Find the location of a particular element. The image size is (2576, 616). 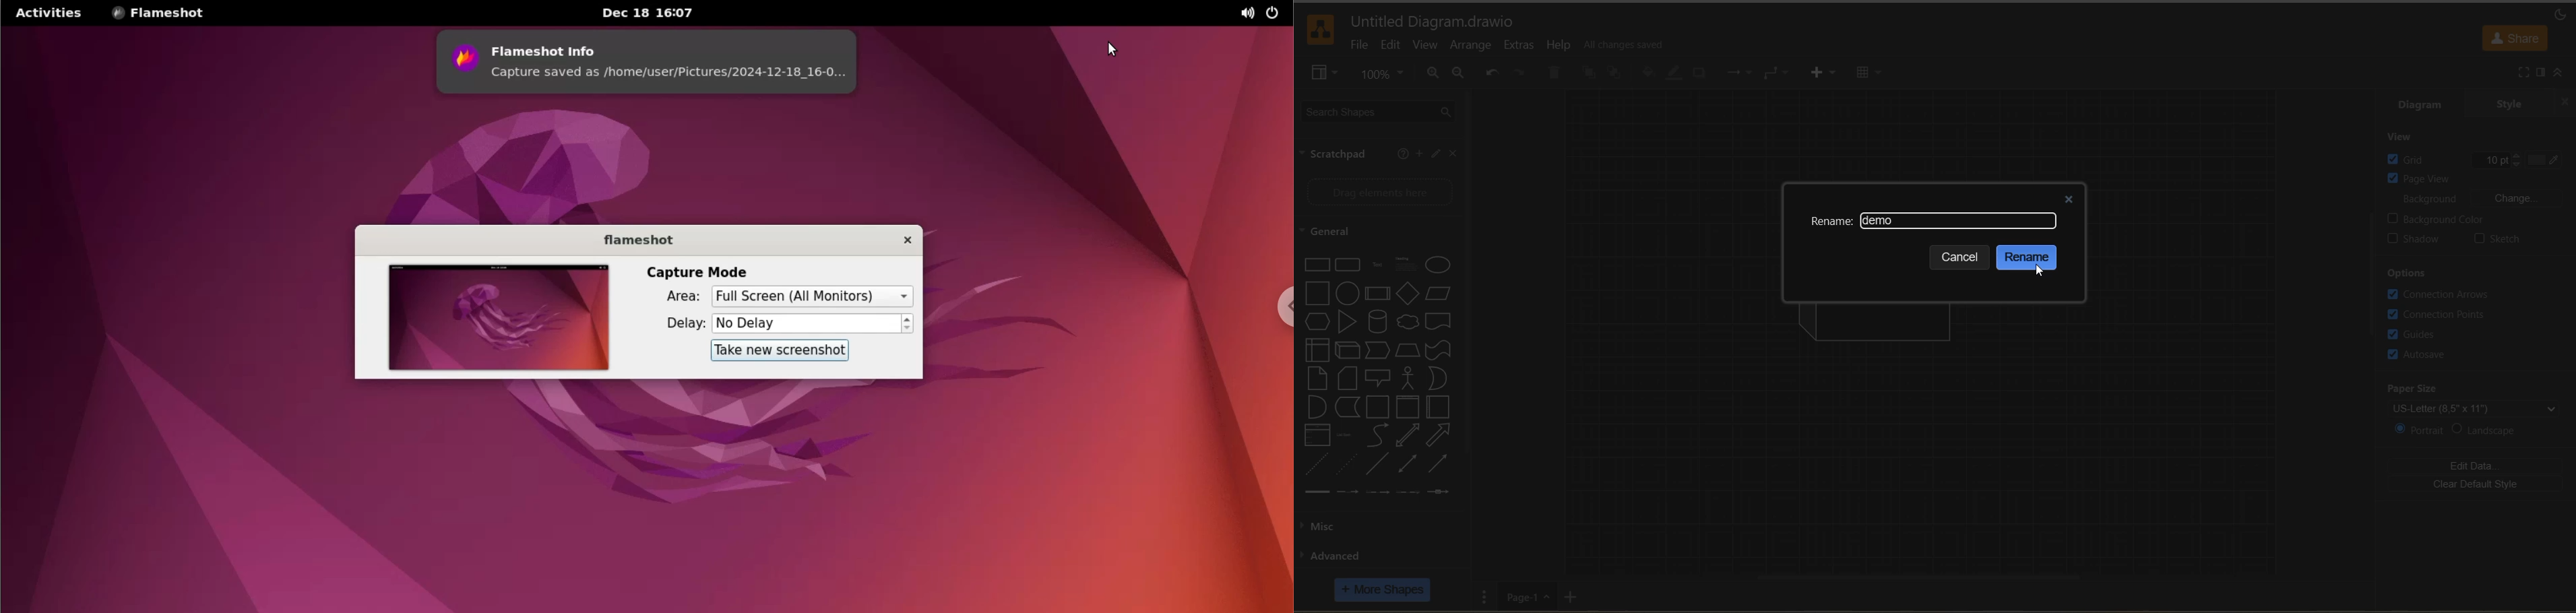

general is located at coordinates (1338, 232).